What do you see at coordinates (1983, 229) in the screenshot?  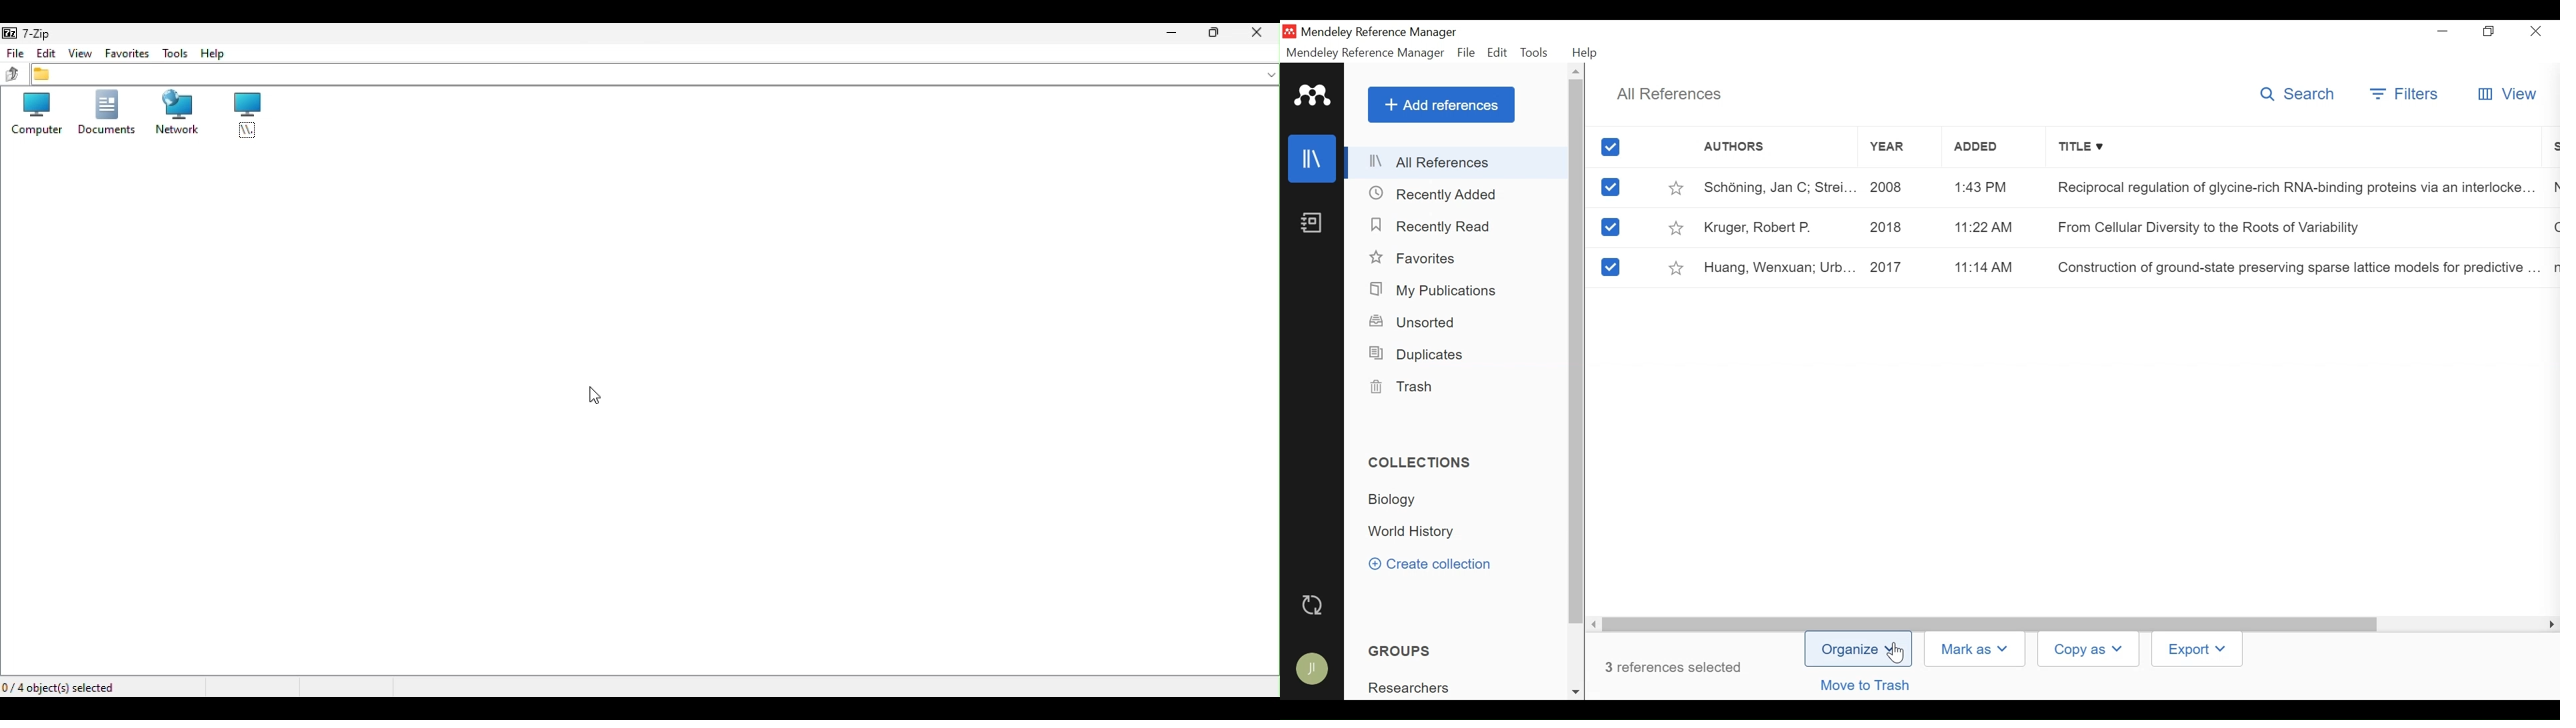 I see `11:22 AM` at bounding box center [1983, 229].